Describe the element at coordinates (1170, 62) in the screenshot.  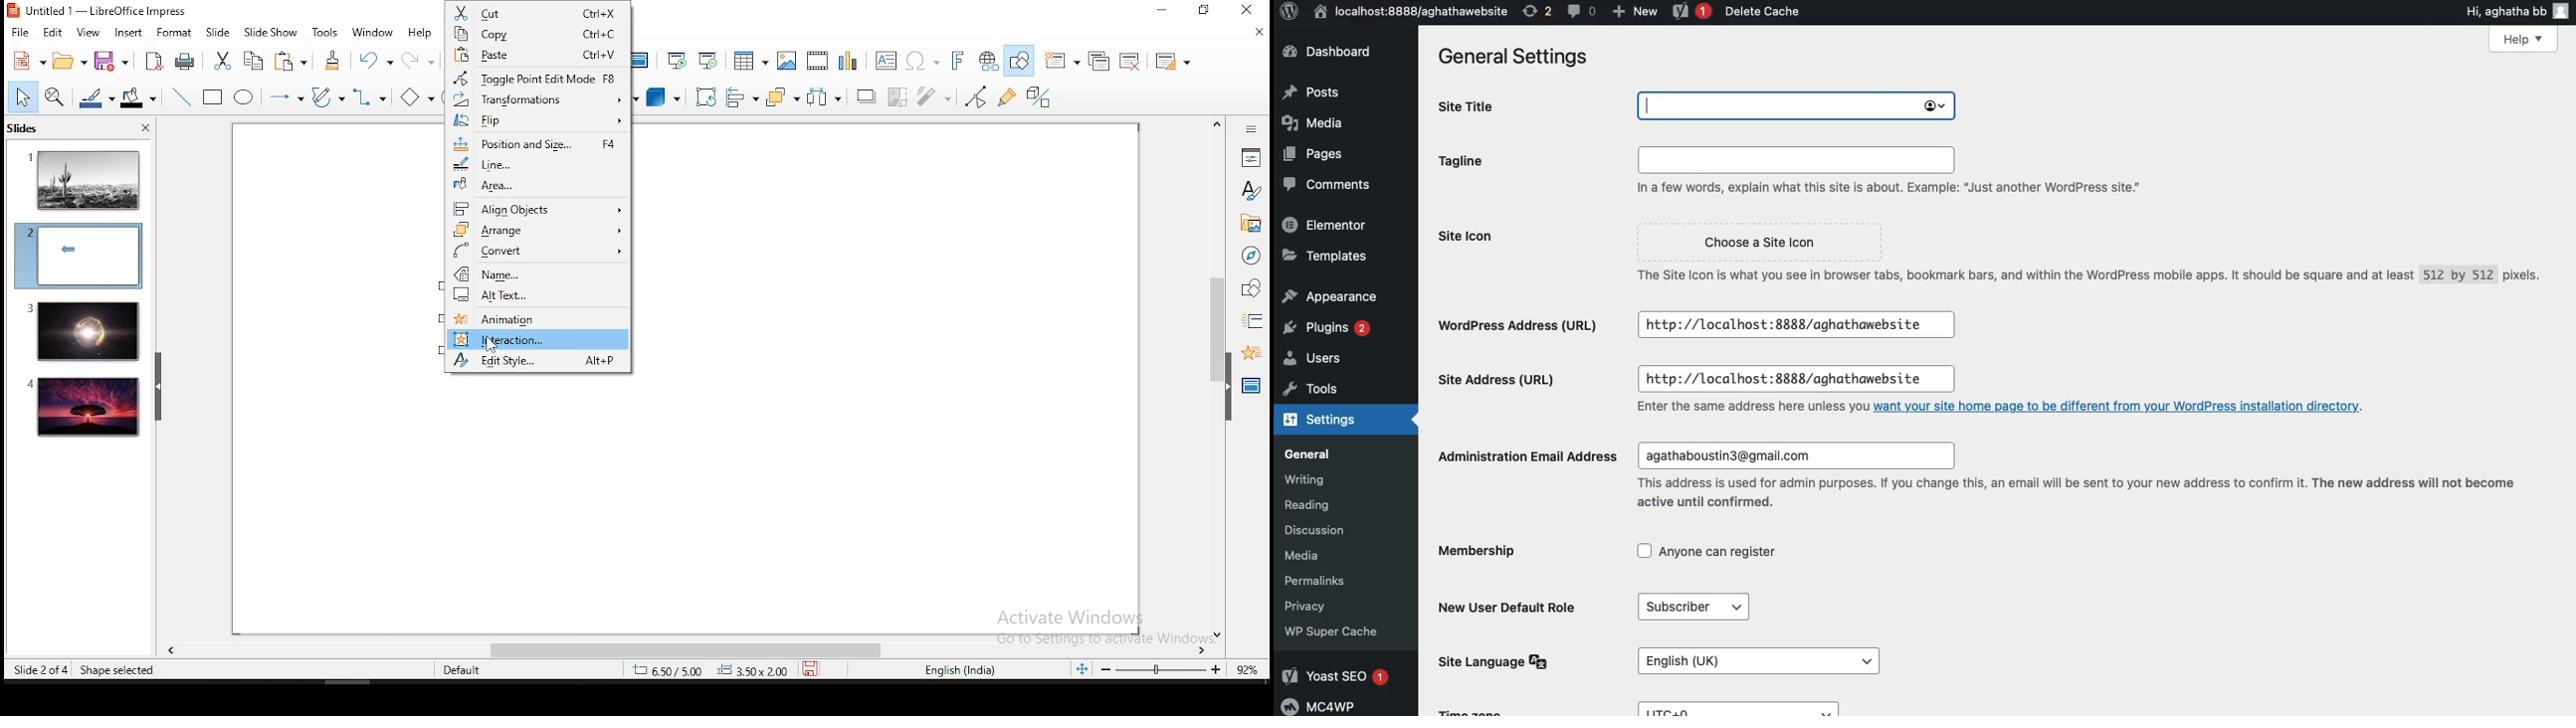
I see `slide layout` at that location.